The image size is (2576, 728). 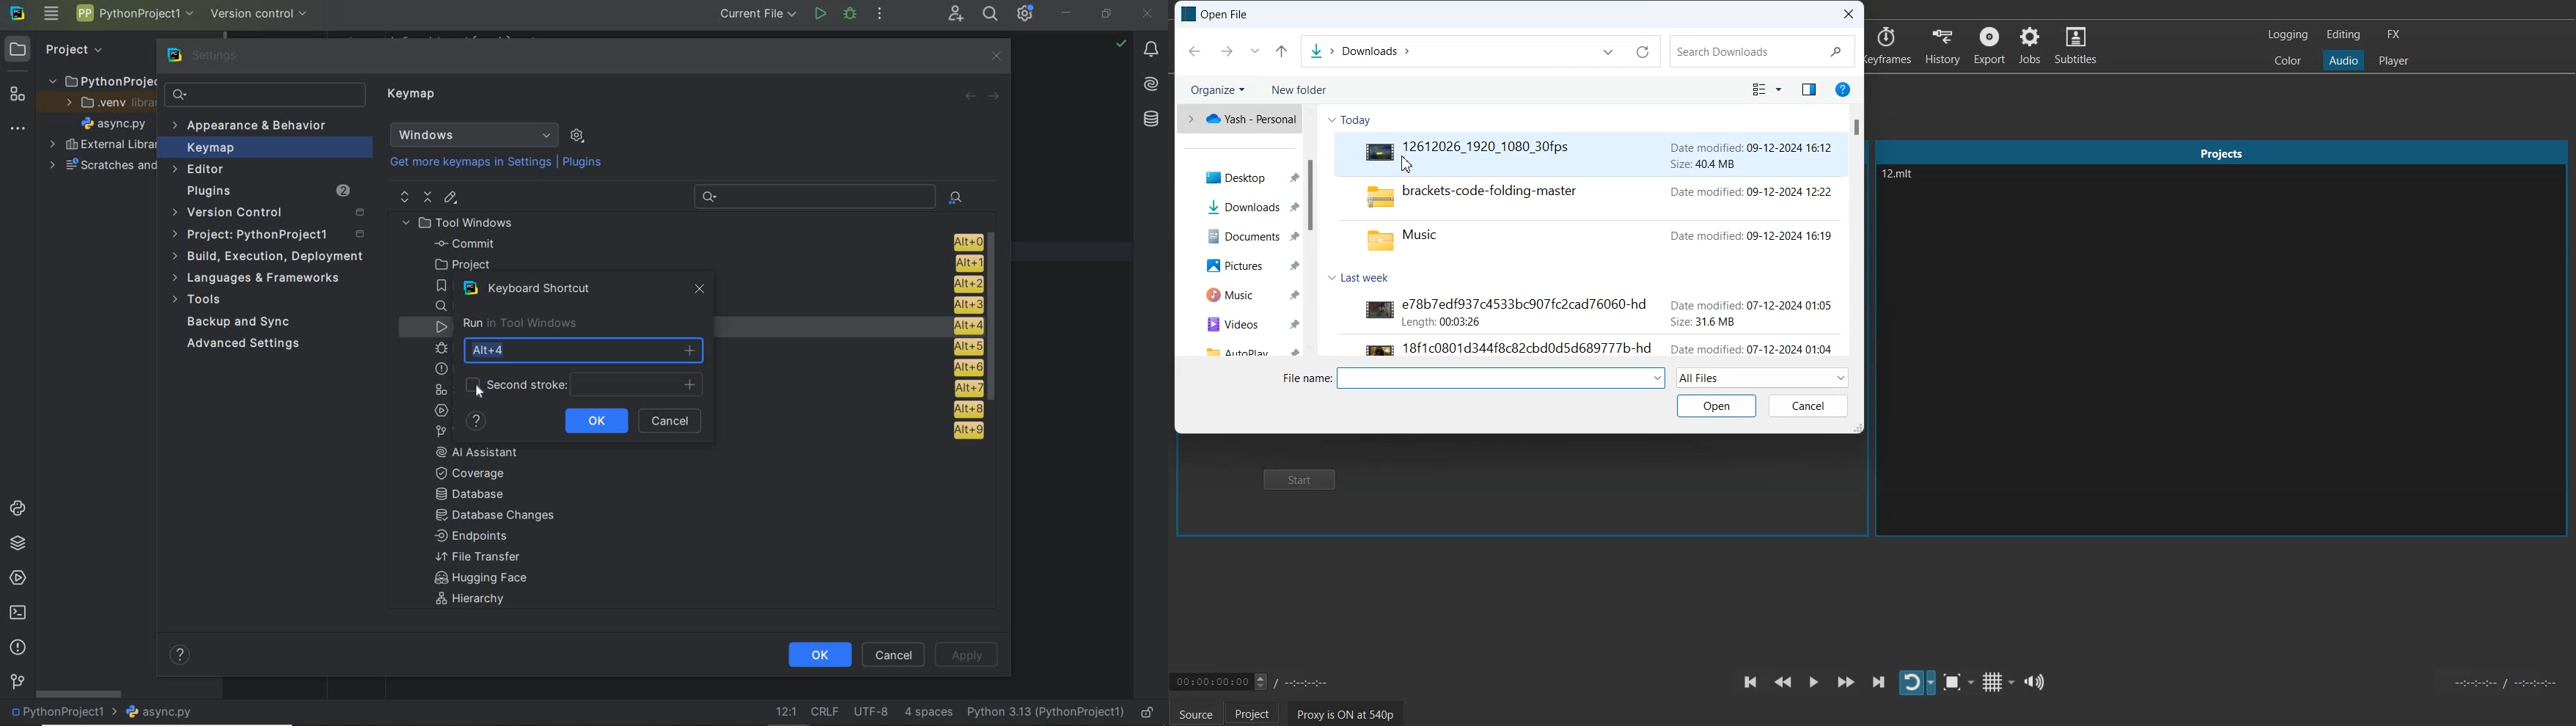 I want to click on AI Assistant, so click(x=1152, y=86).